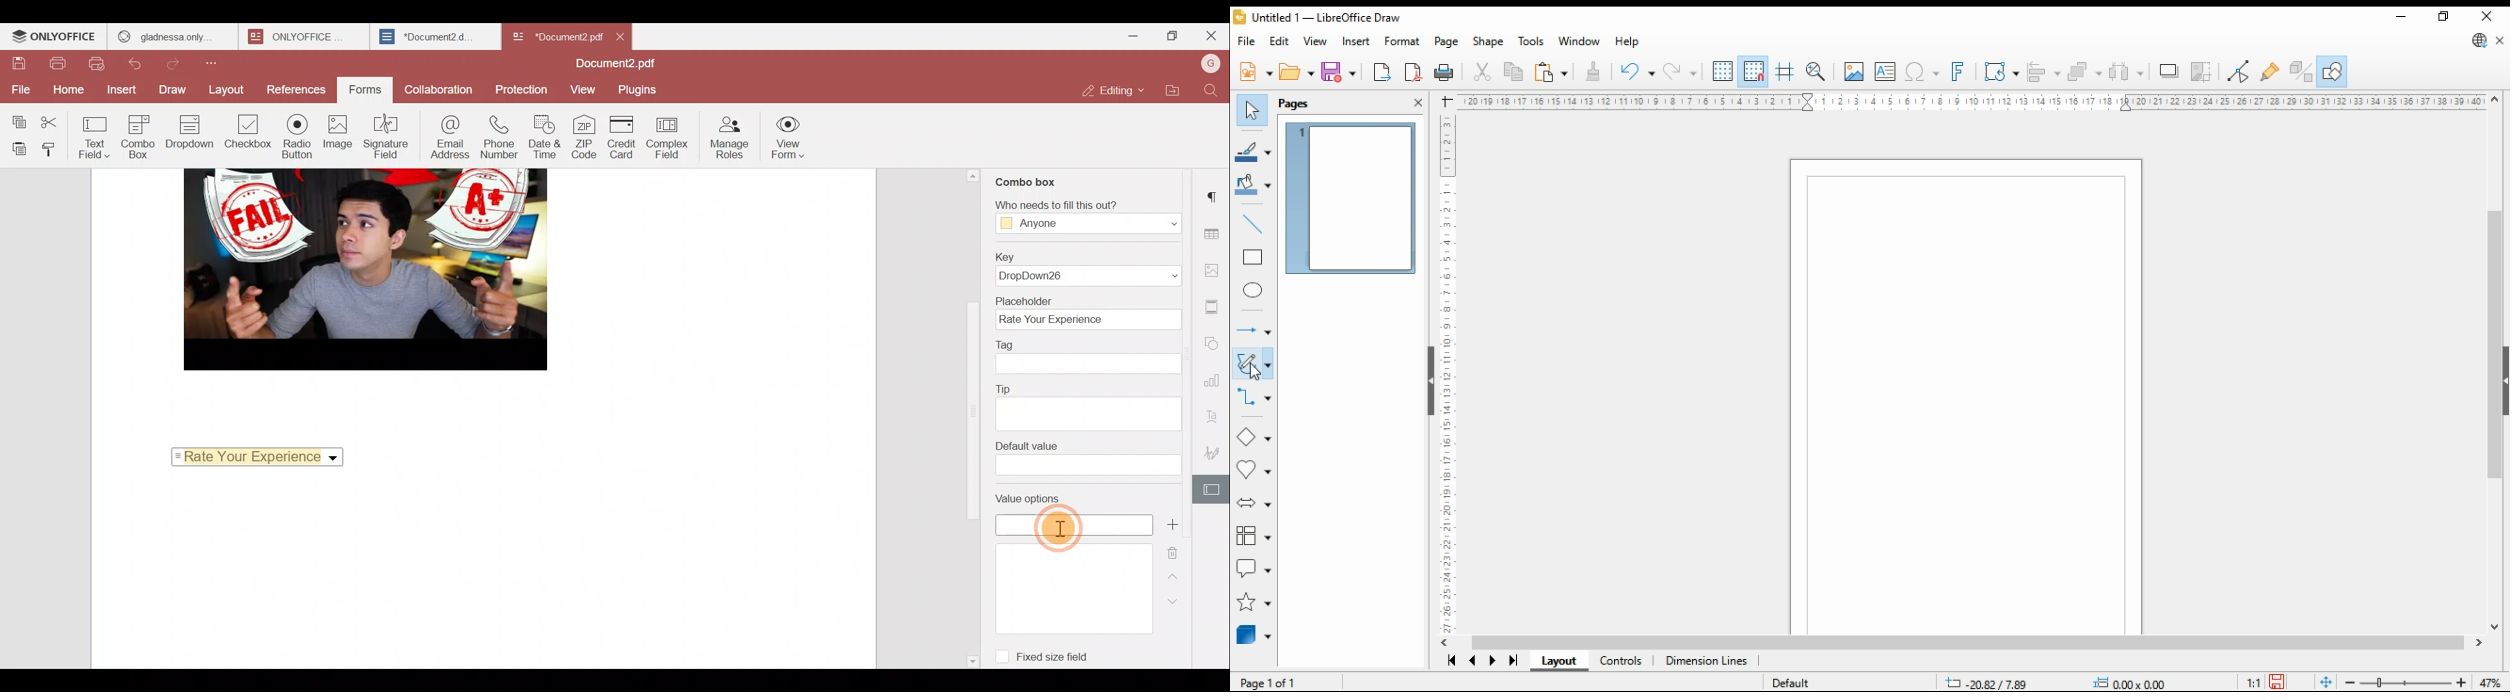  Describe the element at coordinates (1254, 74) in the screenshot. I see `new` at that location.